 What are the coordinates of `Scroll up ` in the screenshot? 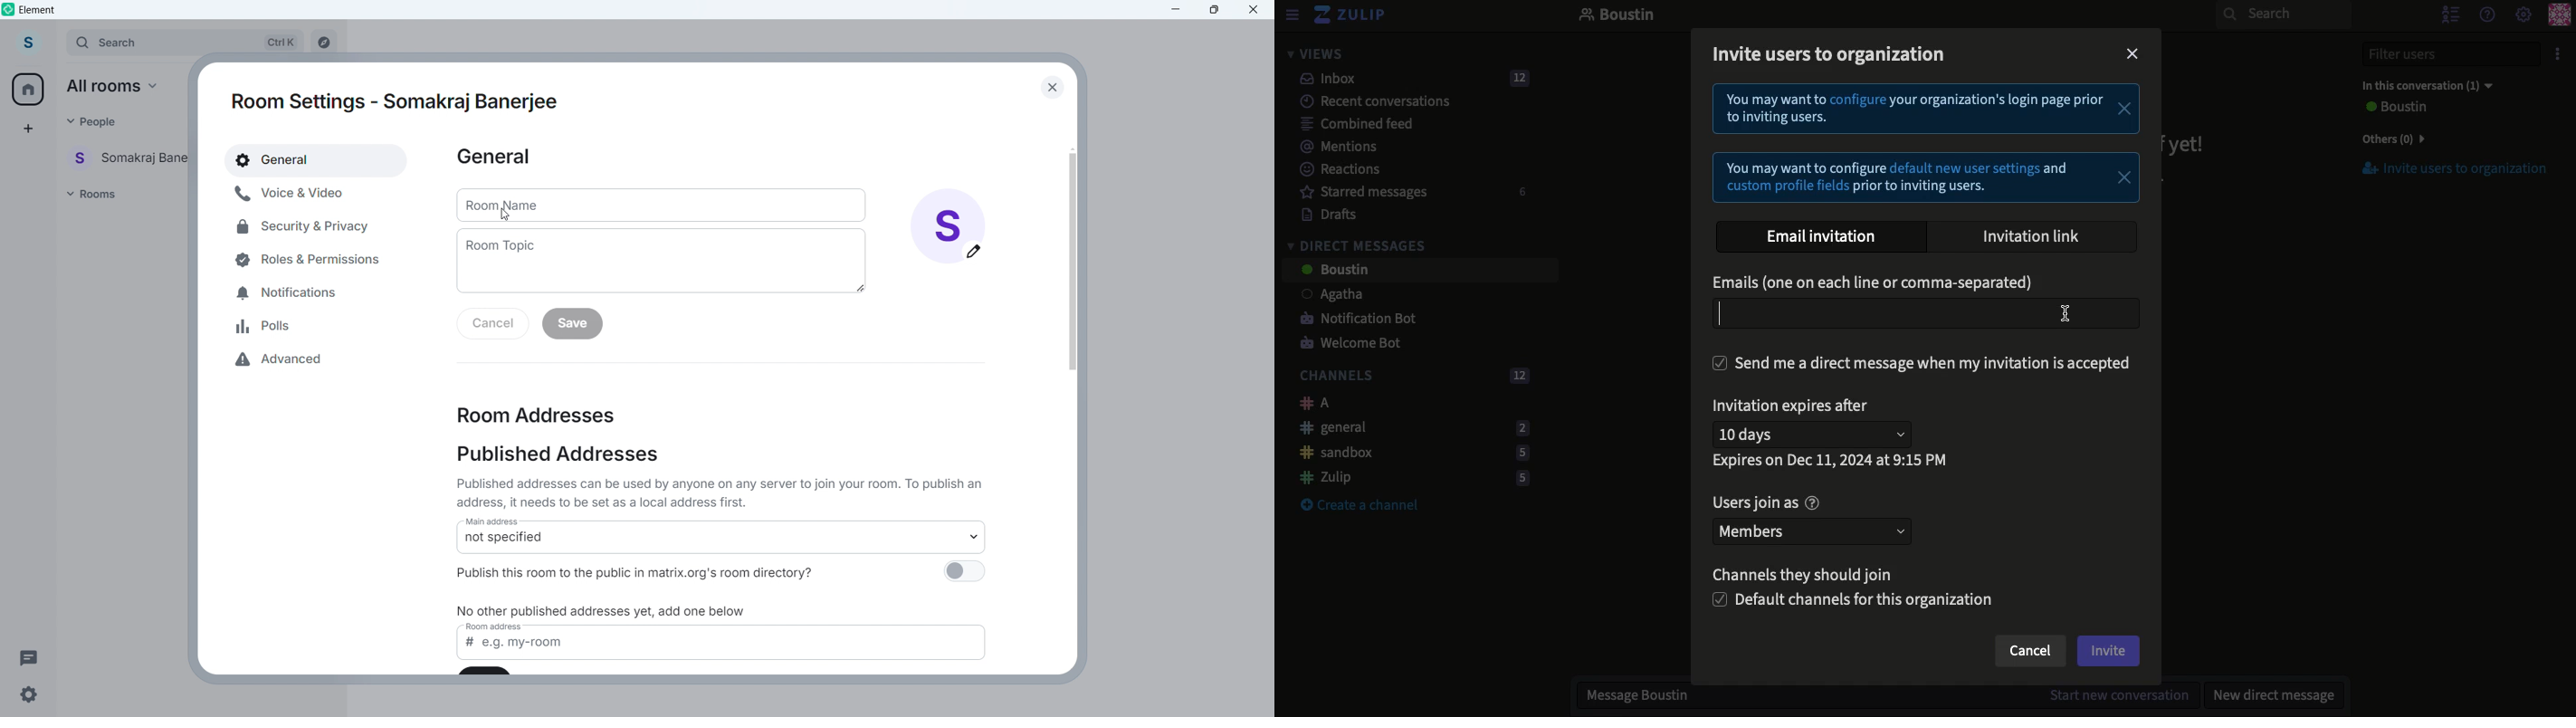 It's located at (1072, 148).